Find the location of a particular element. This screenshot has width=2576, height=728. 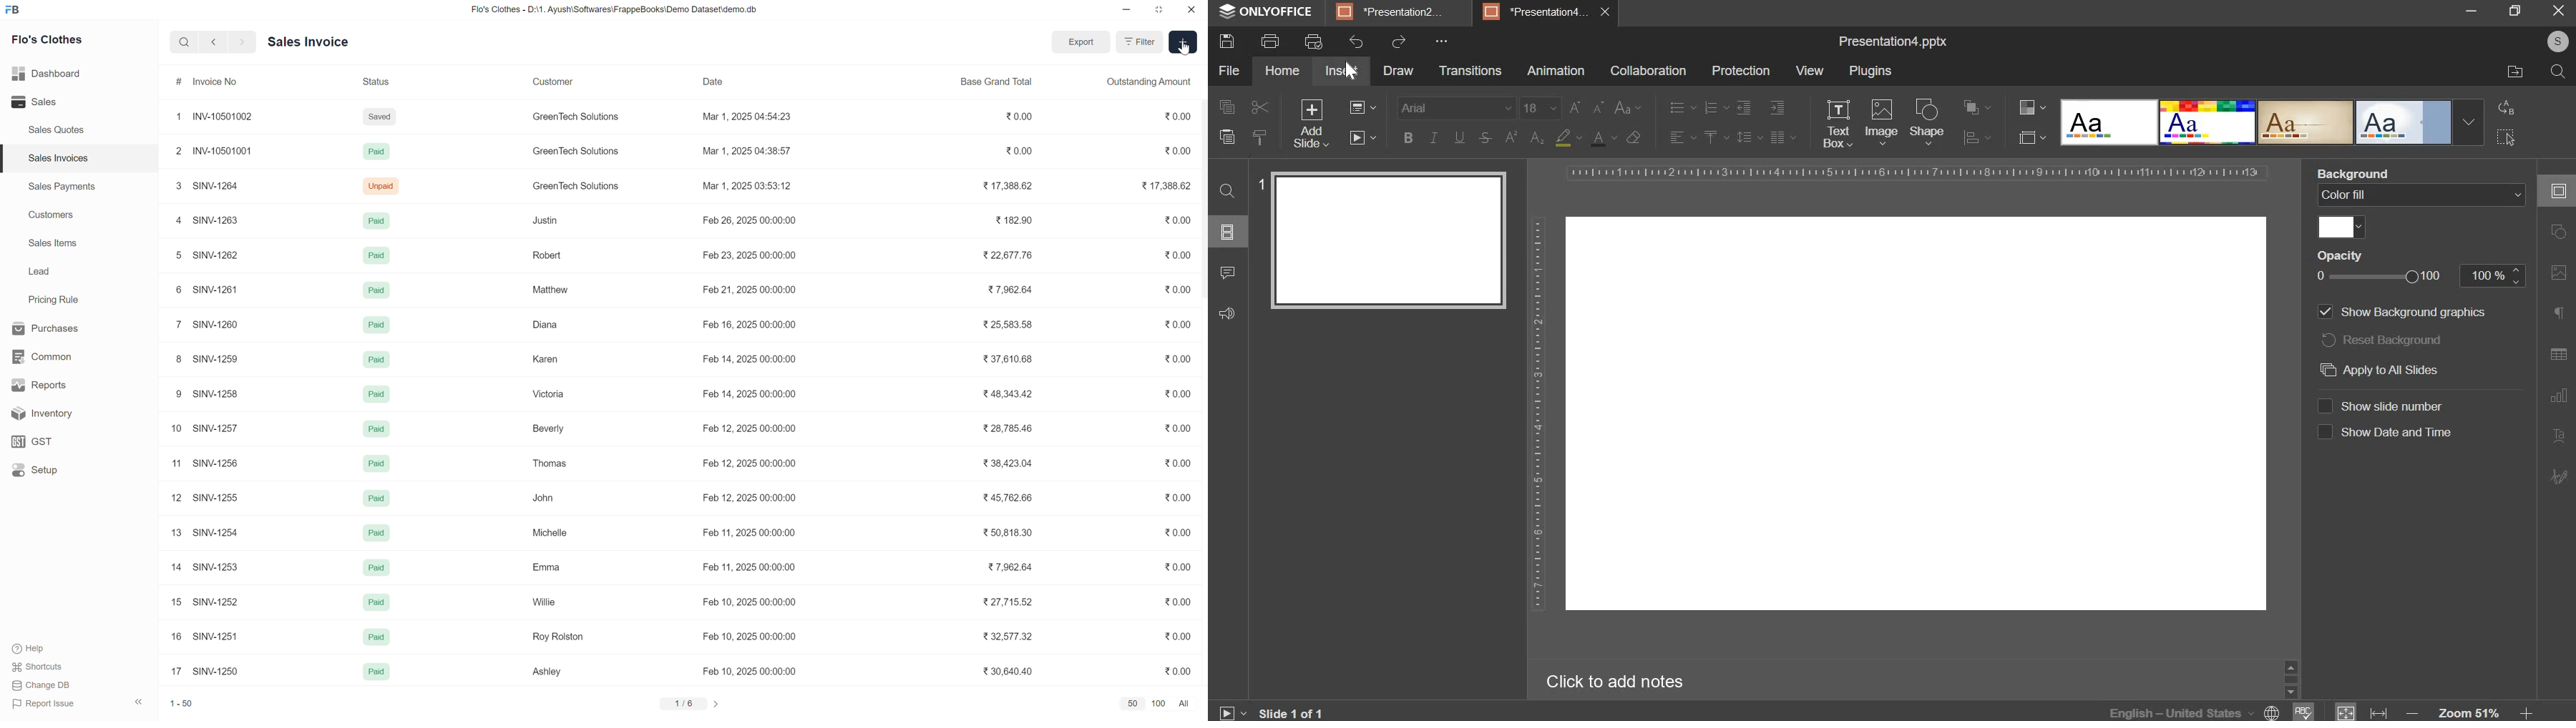

SINV-1250 is located at coordinates (216, 673).